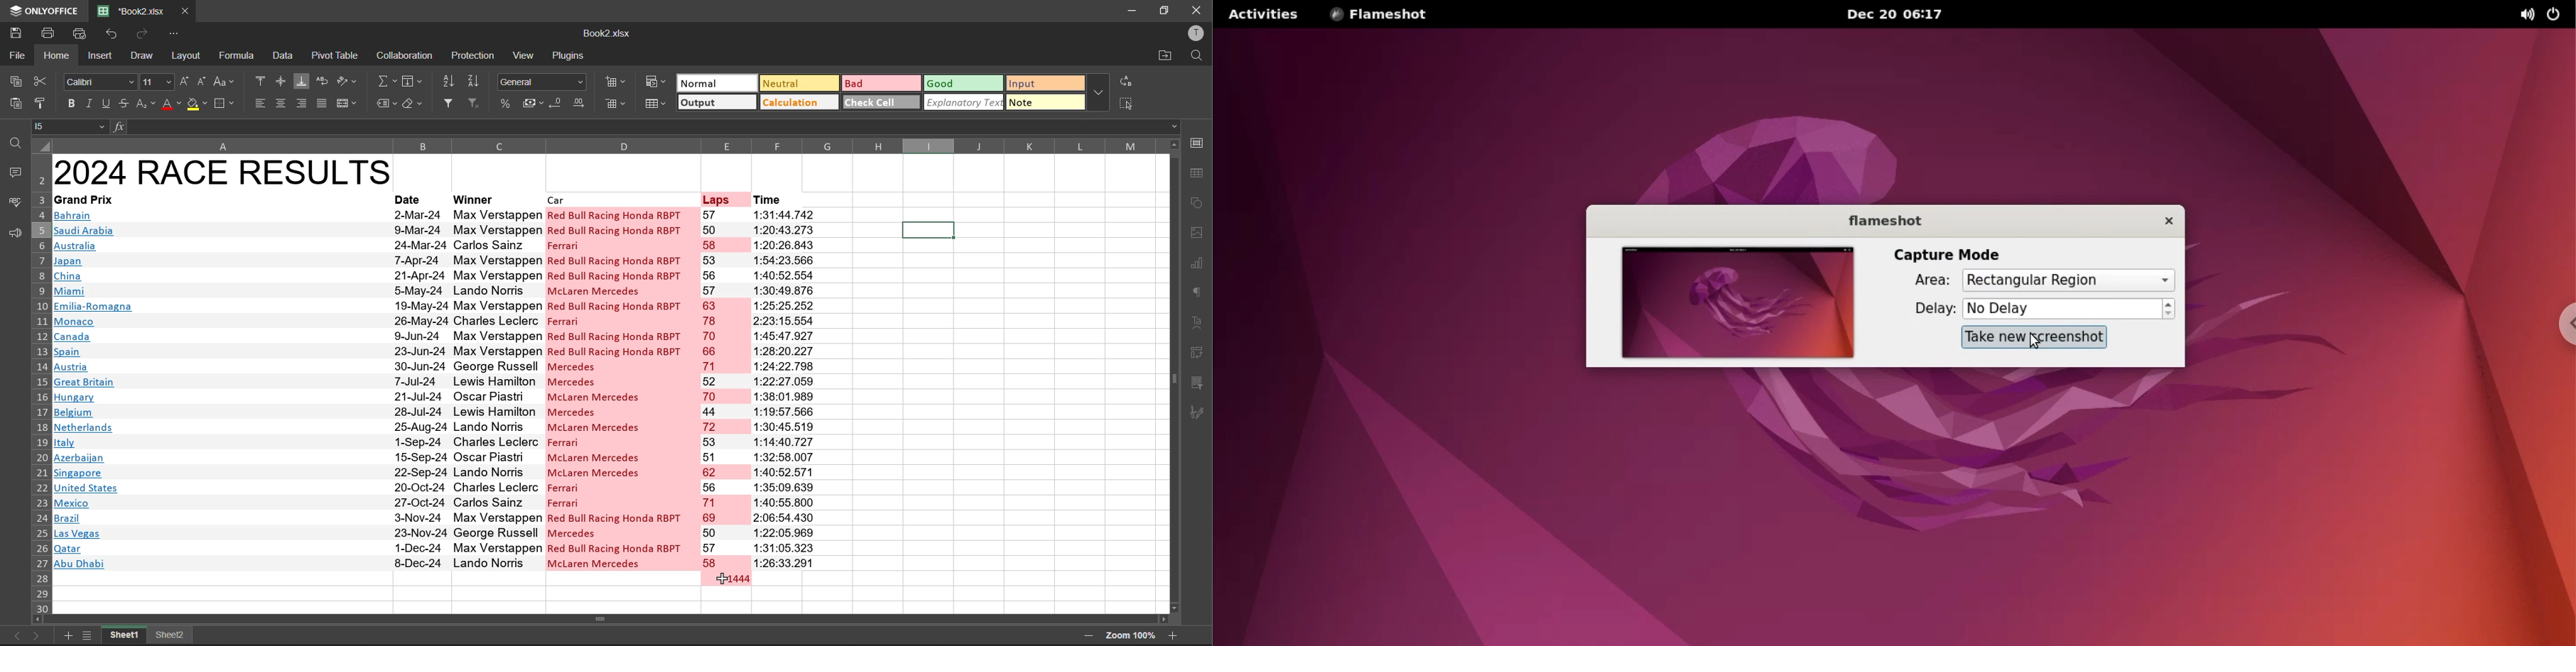 The width and height of the screenshot is (2576, 672). What do you see at coordinates (260, 80) in the screenshot?
I see `align top` at bounding box center [260, 80].